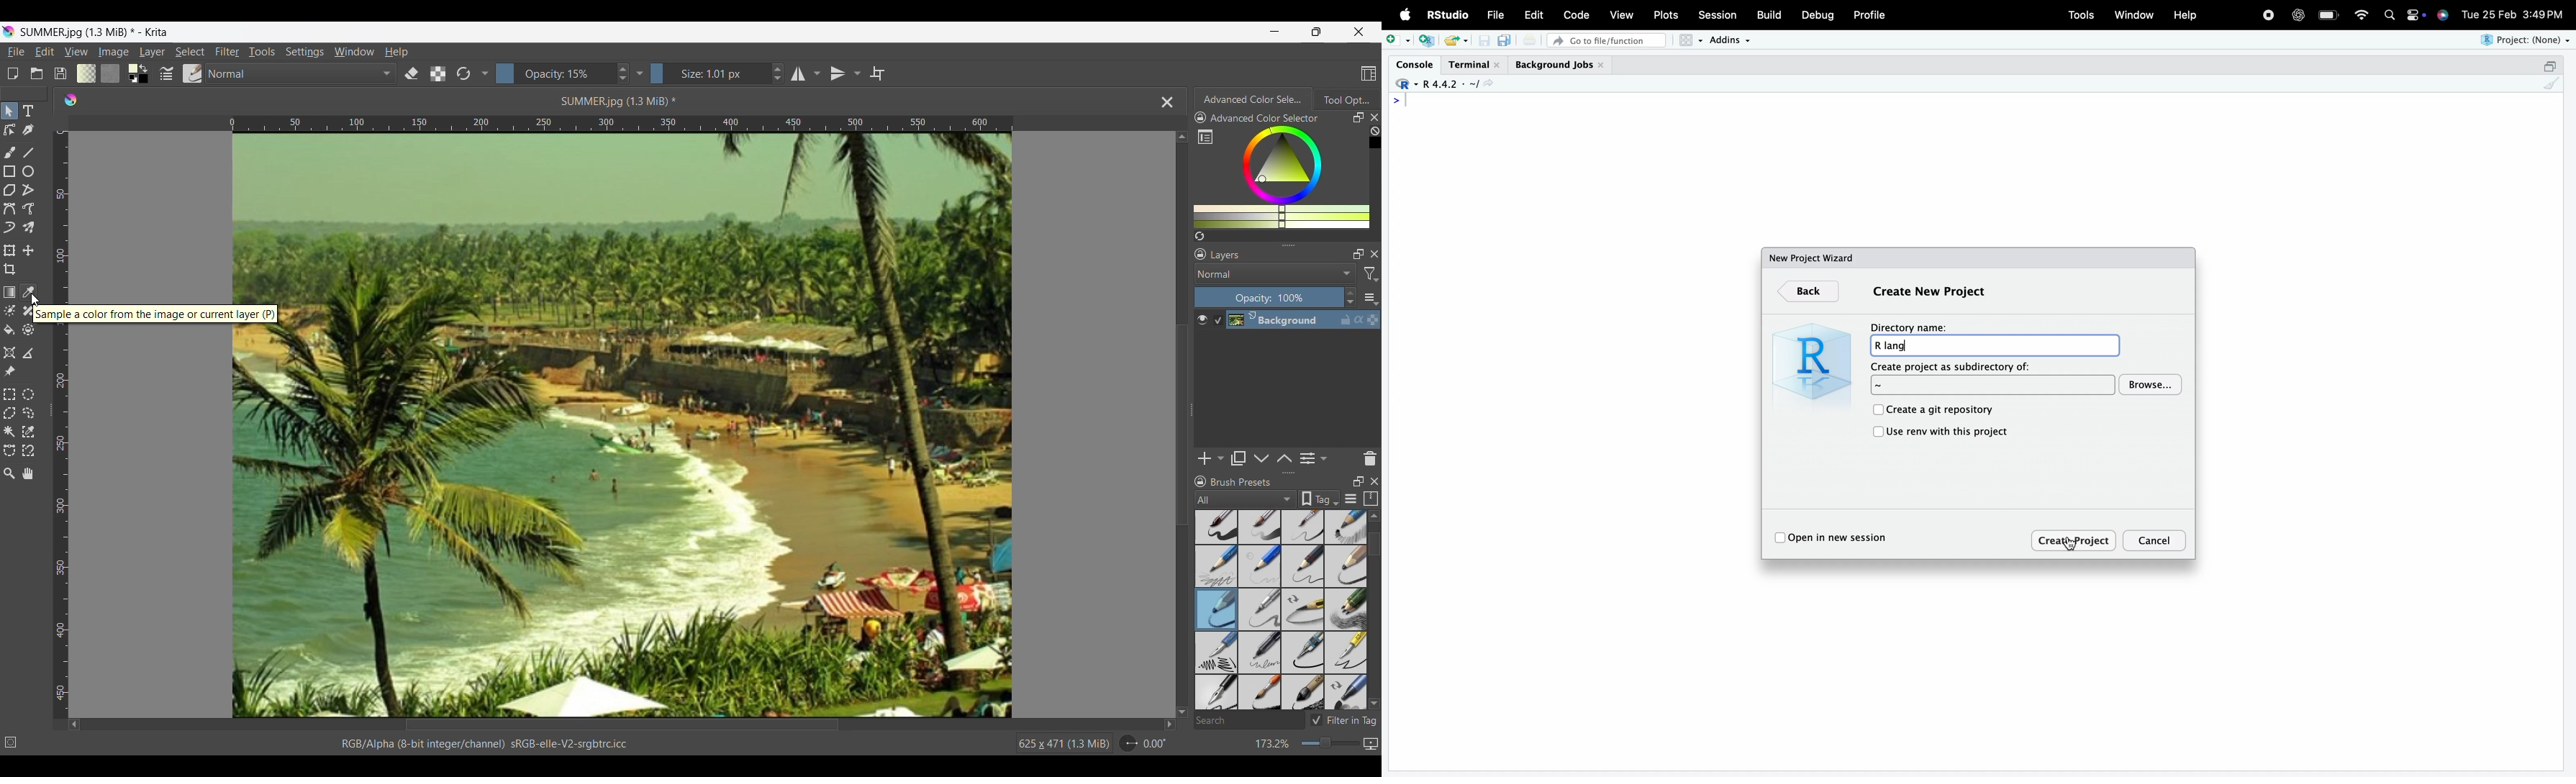 This screenshot has height=784, width=2576. Describe the element at coordinates (1296, 320) in the screenshot. I see `Background` at that location.